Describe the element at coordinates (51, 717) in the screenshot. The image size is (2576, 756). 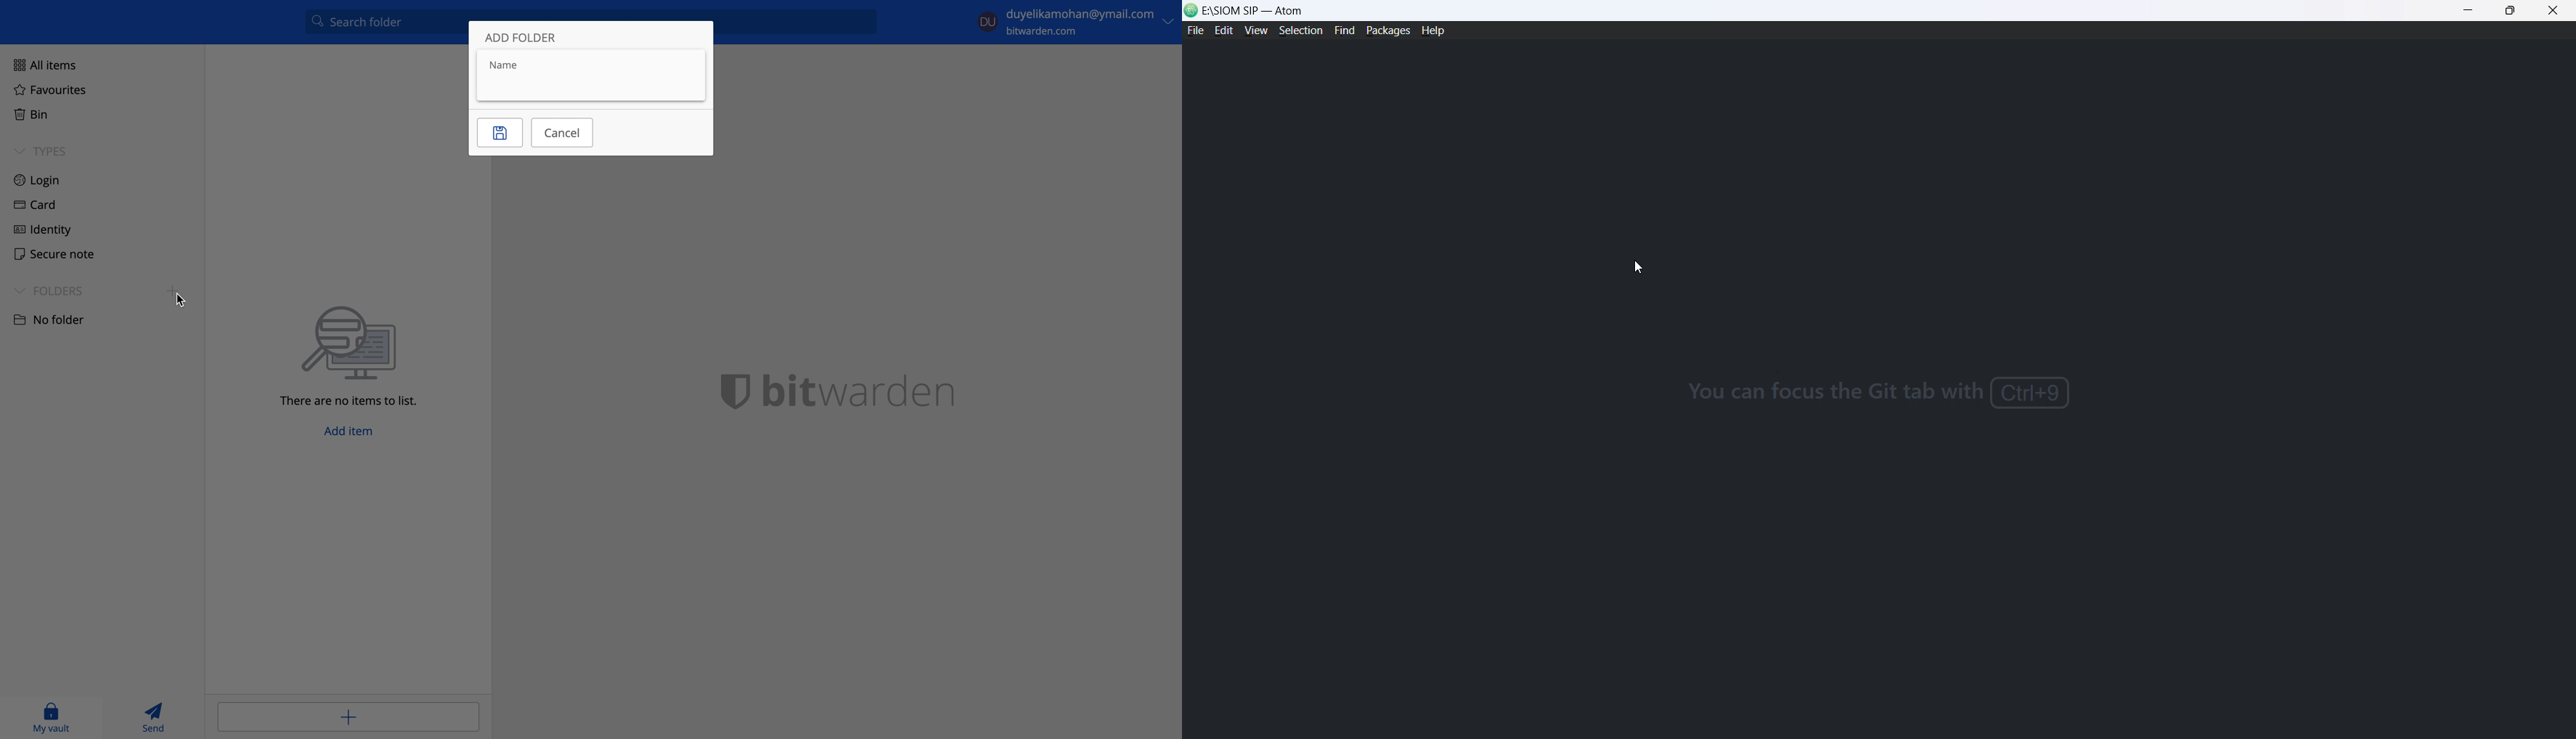
I see `my vault` at that location.